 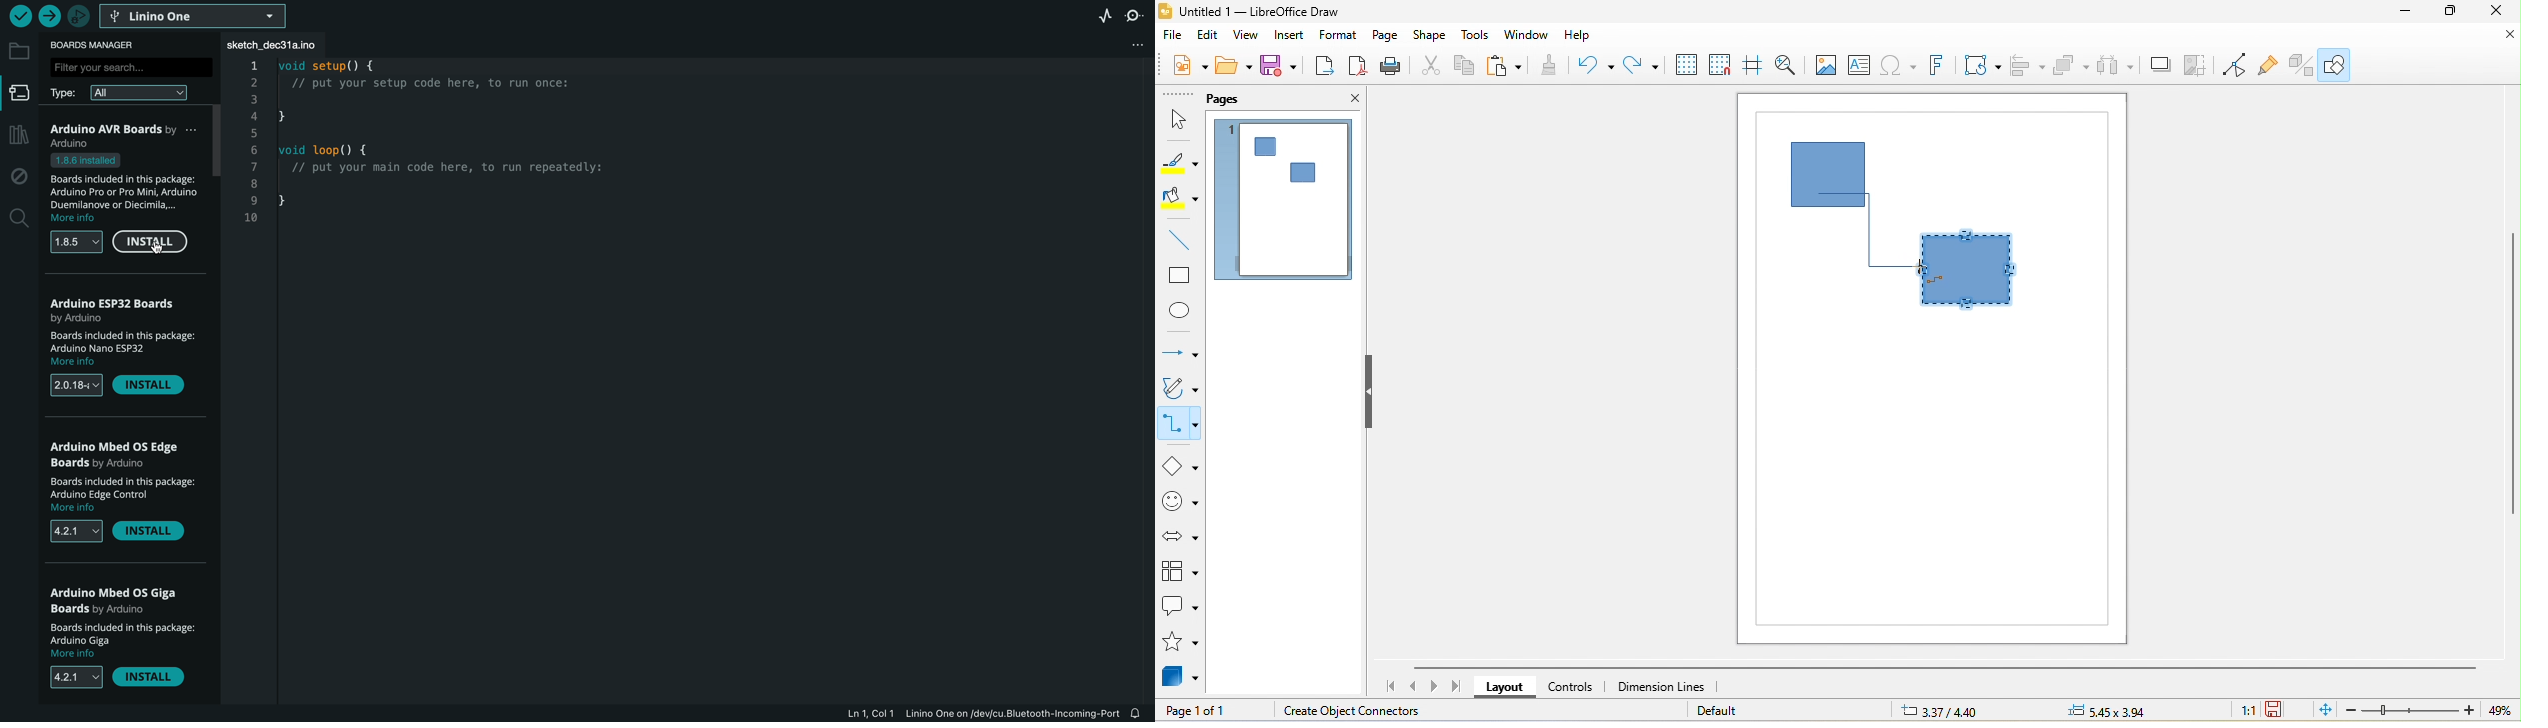 I want to click on connector dragged, so click(x=1871, y=232).